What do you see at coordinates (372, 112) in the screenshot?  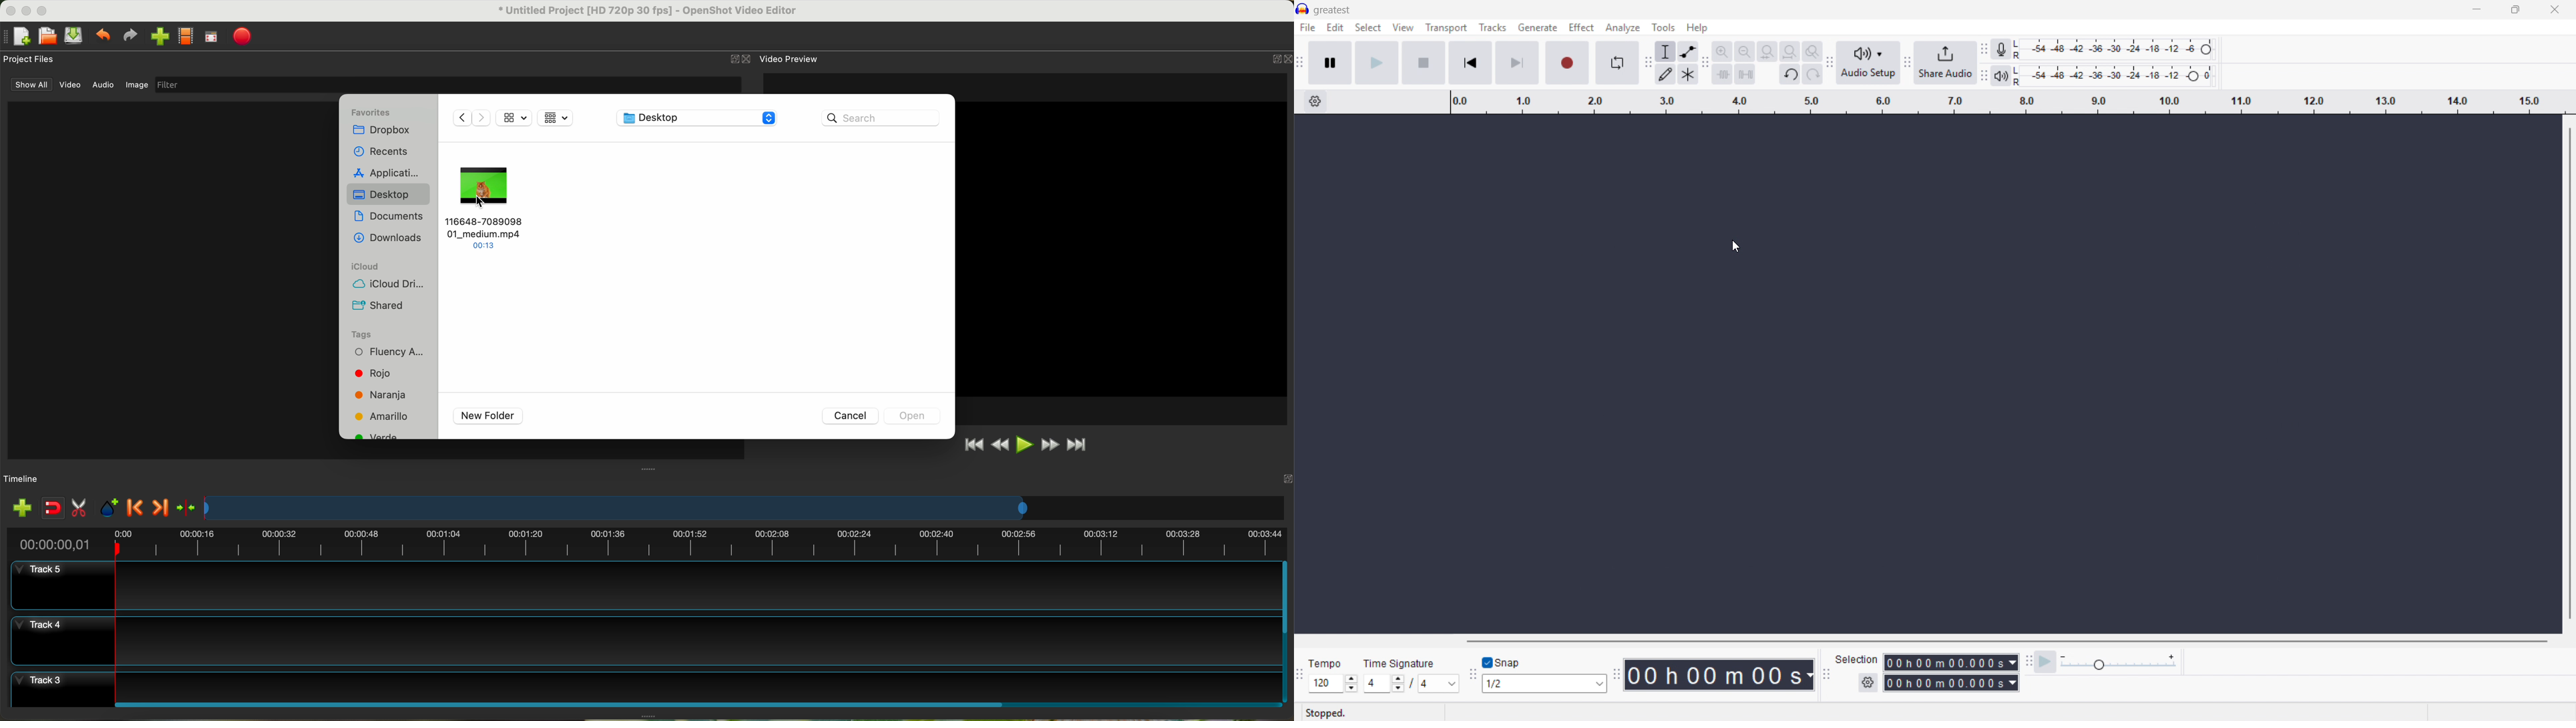 I see `favorites` at bounding box center [372, 112].